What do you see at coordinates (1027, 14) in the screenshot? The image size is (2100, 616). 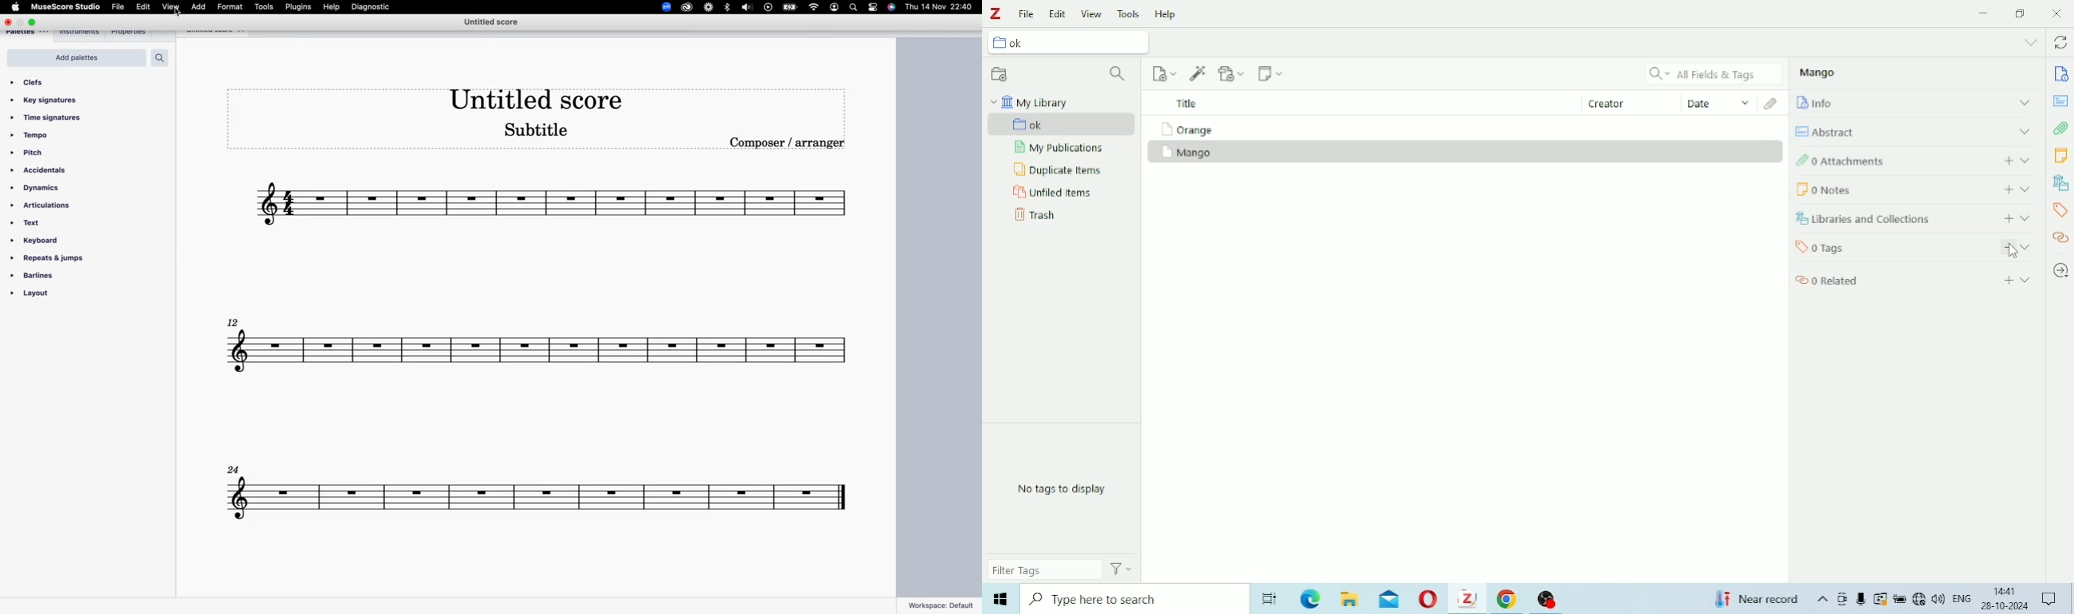 I see `File` at bounding box center [1027, 14].